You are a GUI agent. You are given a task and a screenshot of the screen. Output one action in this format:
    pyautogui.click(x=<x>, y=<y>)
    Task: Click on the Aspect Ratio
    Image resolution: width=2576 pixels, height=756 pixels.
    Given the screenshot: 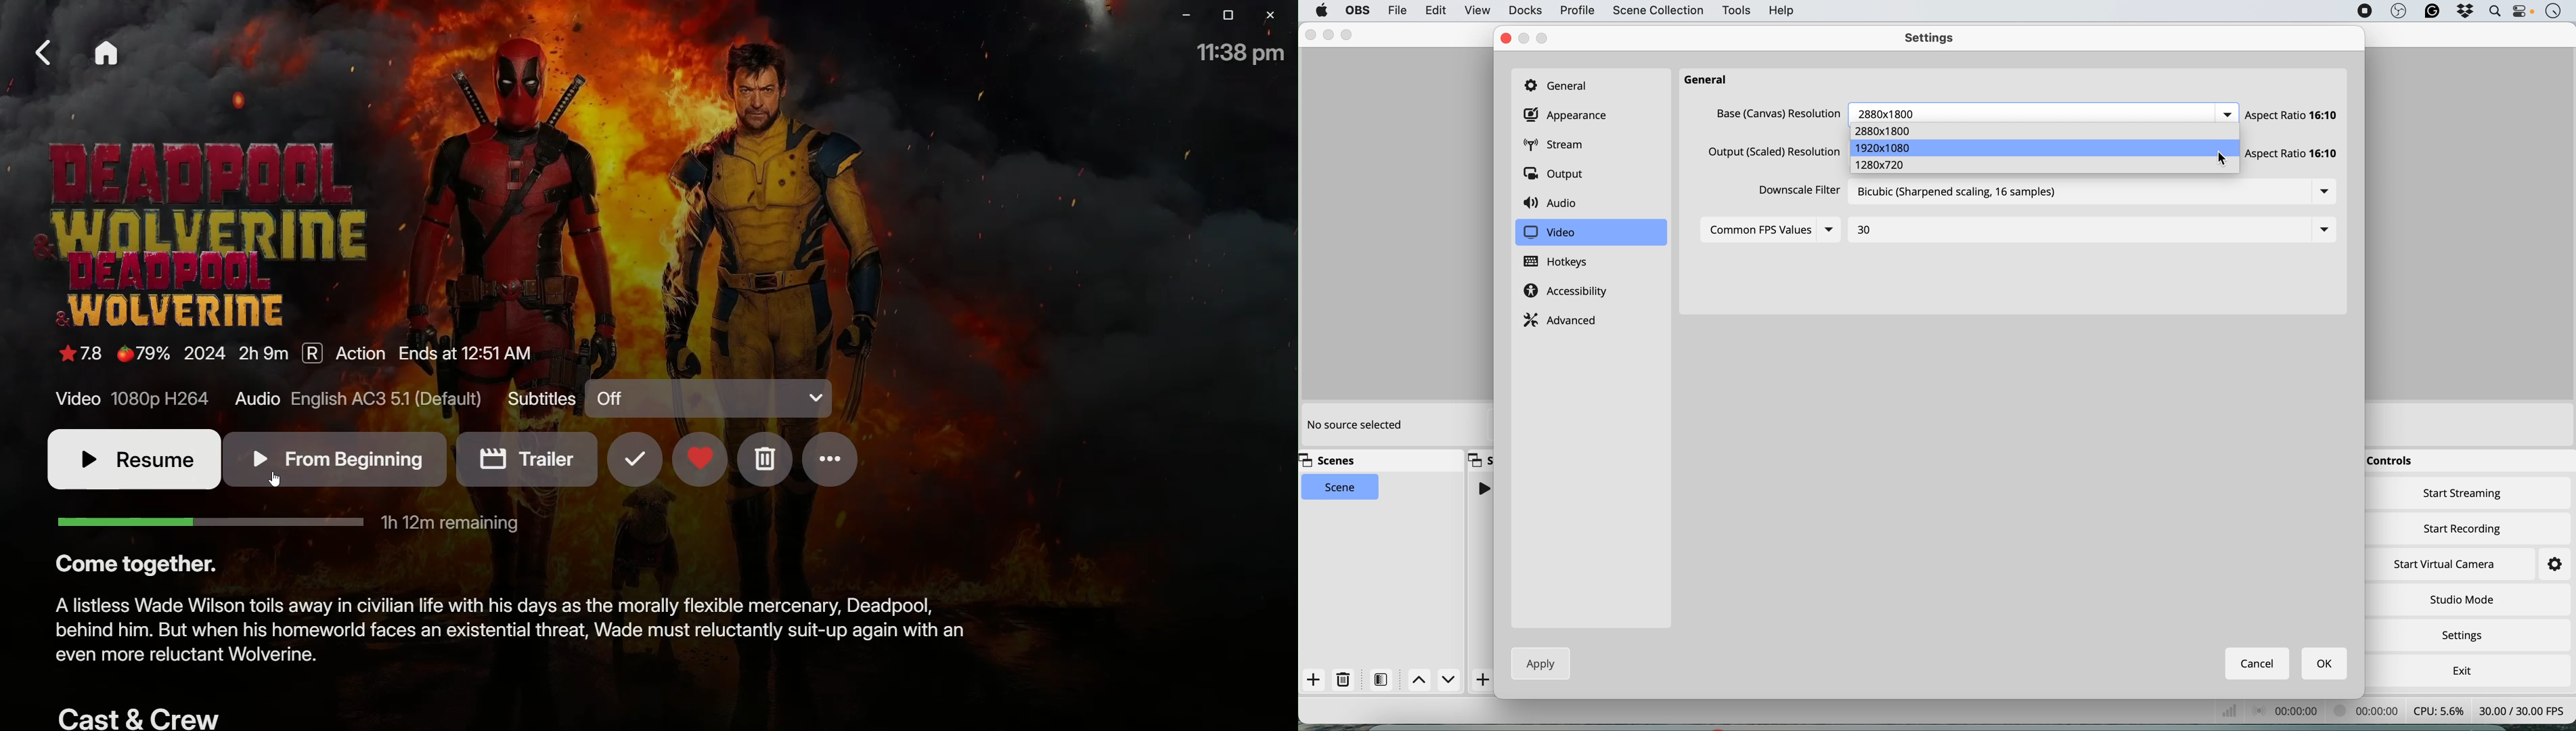 What is the action you would take?
    pyautogui.click(x=2296, y=151)
    